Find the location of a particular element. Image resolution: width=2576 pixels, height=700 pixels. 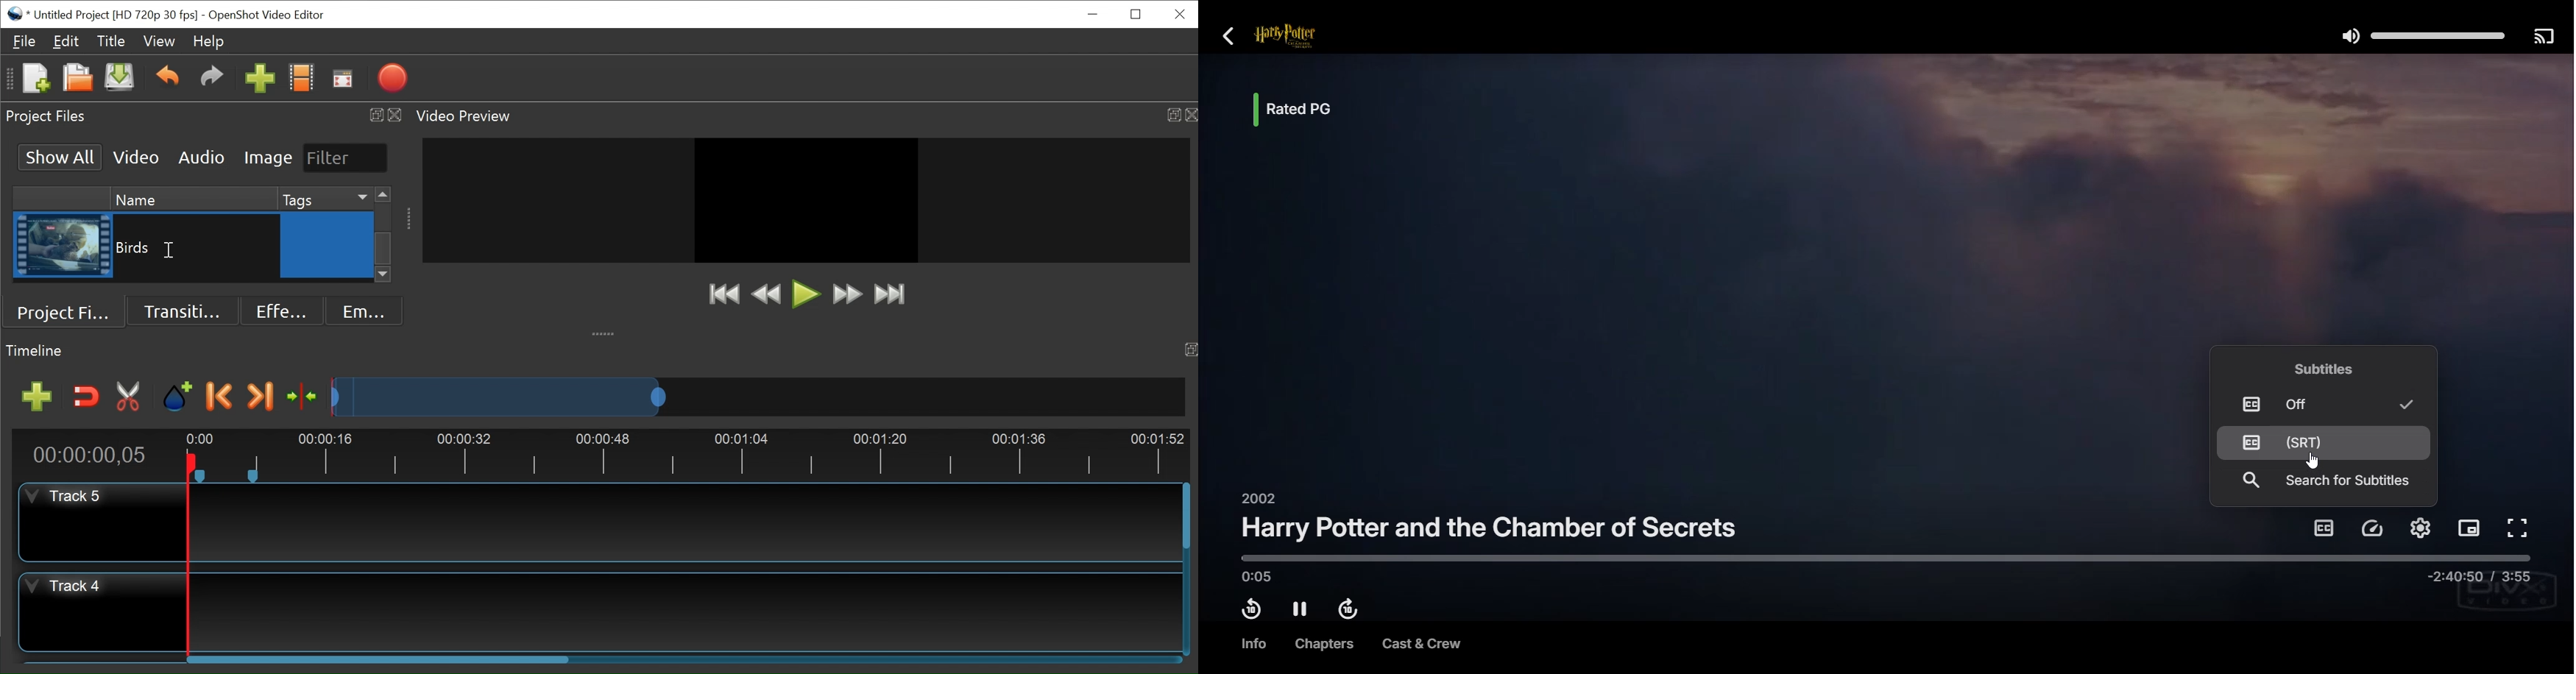

New Project is located at coordinates (34, 79).